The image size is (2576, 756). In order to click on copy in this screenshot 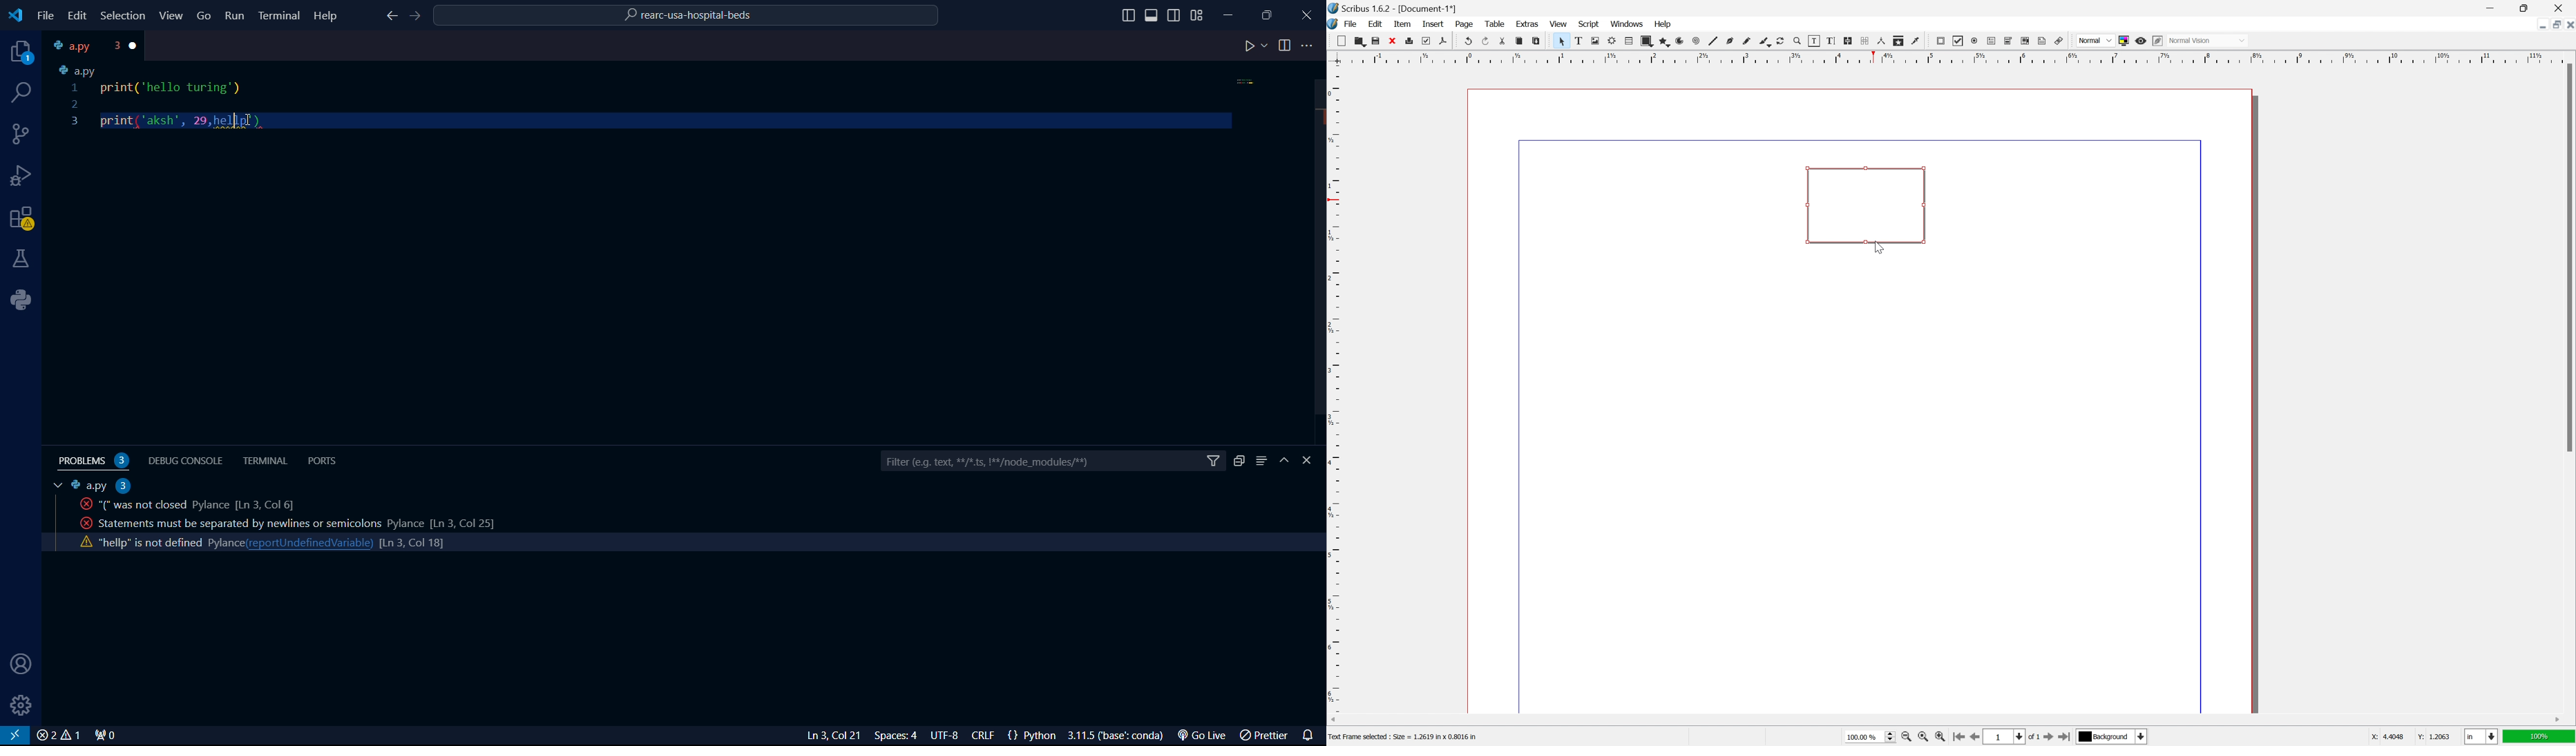, I will do `click(1519, 41)`.